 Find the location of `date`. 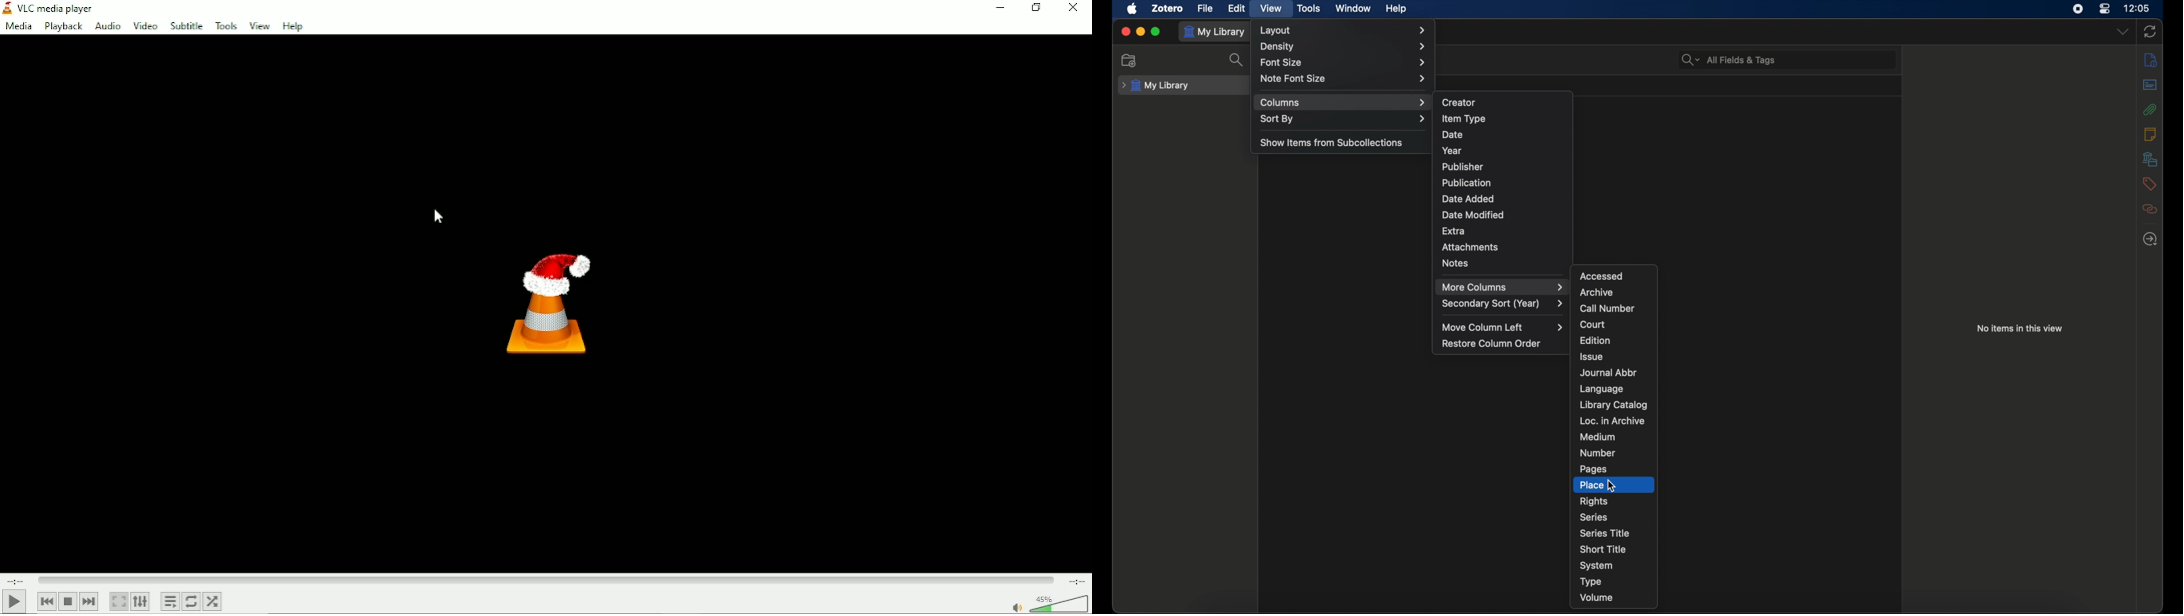

date is located at coordinates (1452, 134).